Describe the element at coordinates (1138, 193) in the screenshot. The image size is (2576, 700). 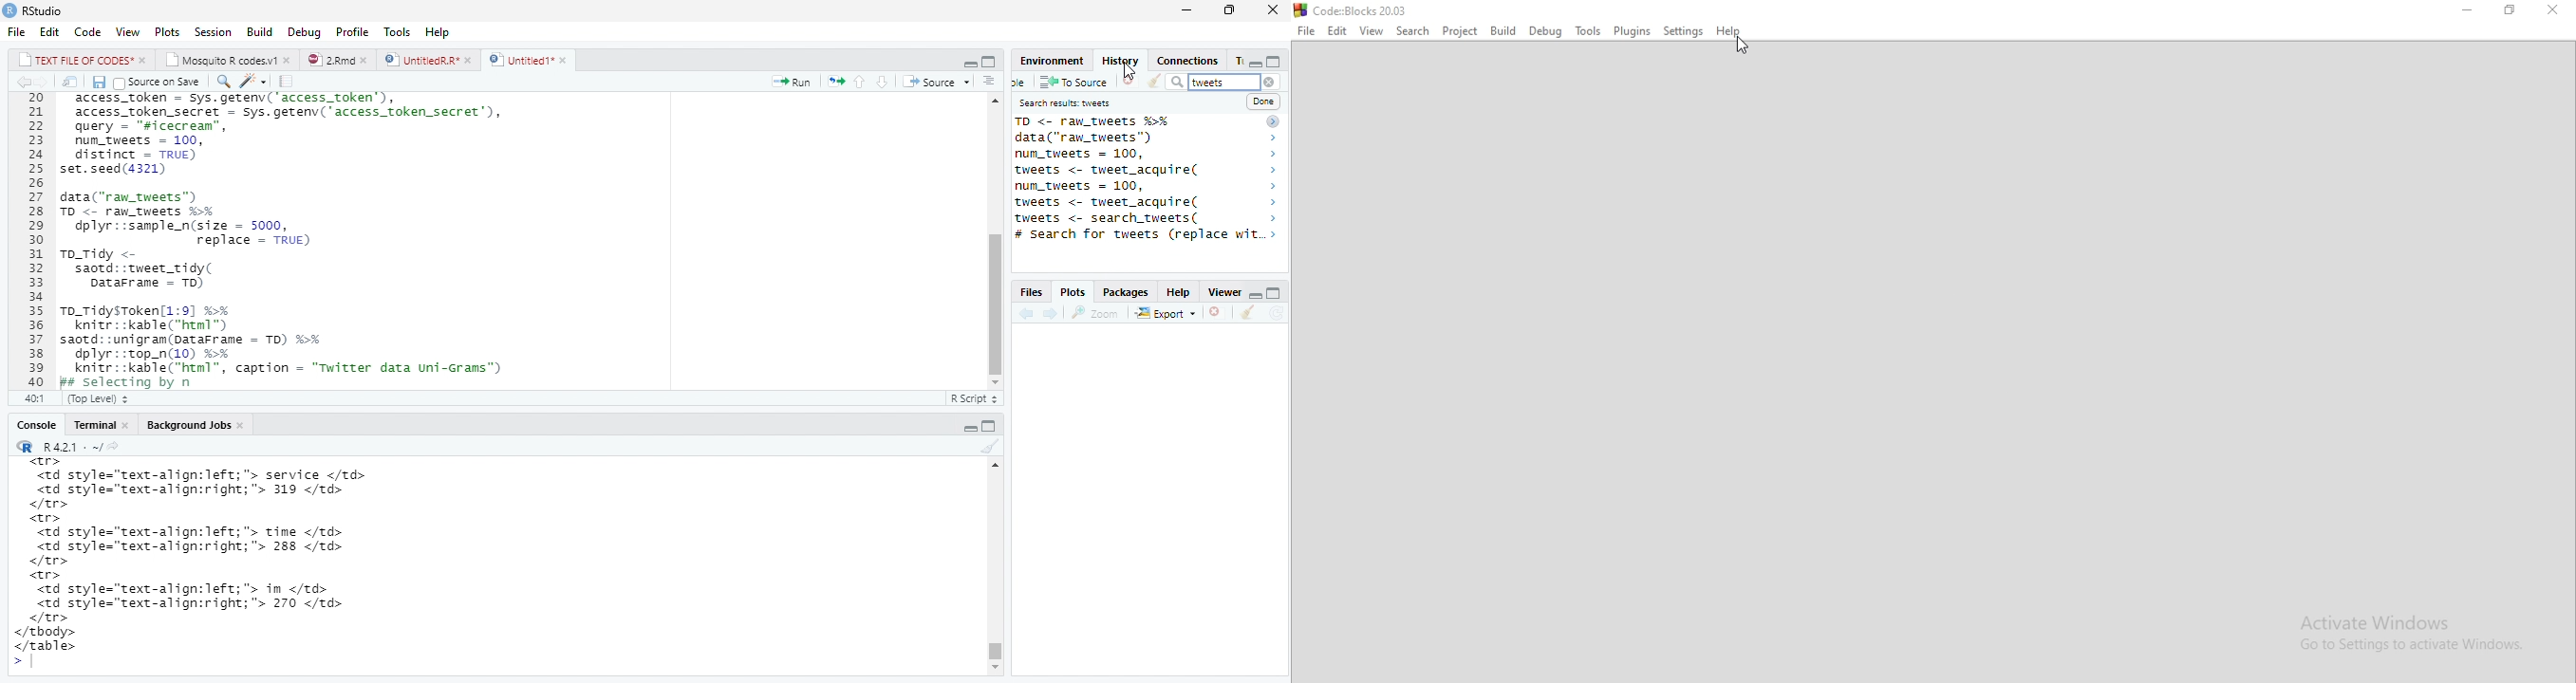
I see `saotd: :tweet_tidy( 2
TO <- raw_tweets %% >
data("ran_tweets") >
num_tweets = 100, >
tweets <- tweet_acquire( >
num_tweets = 100, >
tweets <- tweet_acquire( >
tweets <- search_tweets( >
# Search for tweets (replace w..>
14brarvirtweet) >` at that location.